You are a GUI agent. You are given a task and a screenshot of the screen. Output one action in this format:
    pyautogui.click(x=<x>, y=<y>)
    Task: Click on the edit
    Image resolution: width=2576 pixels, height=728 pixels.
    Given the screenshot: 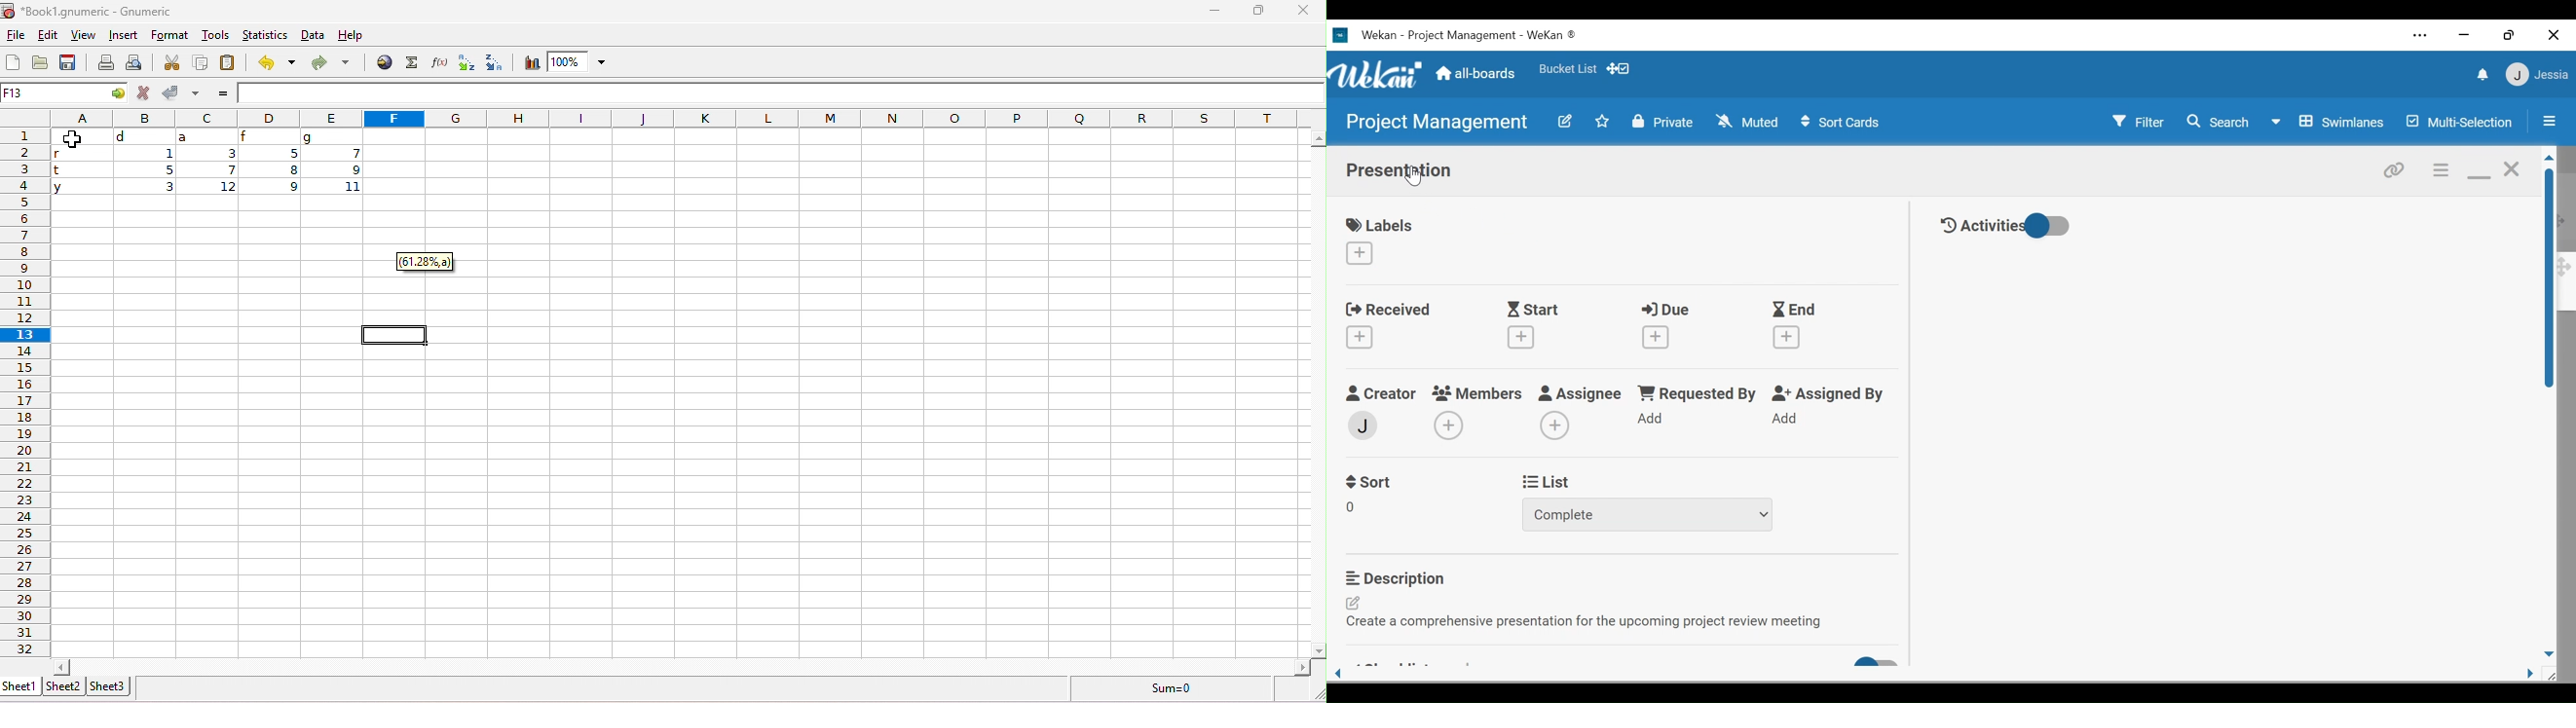 What is the action you would take?
    pyautogui.click(x=1566, y=122)
    